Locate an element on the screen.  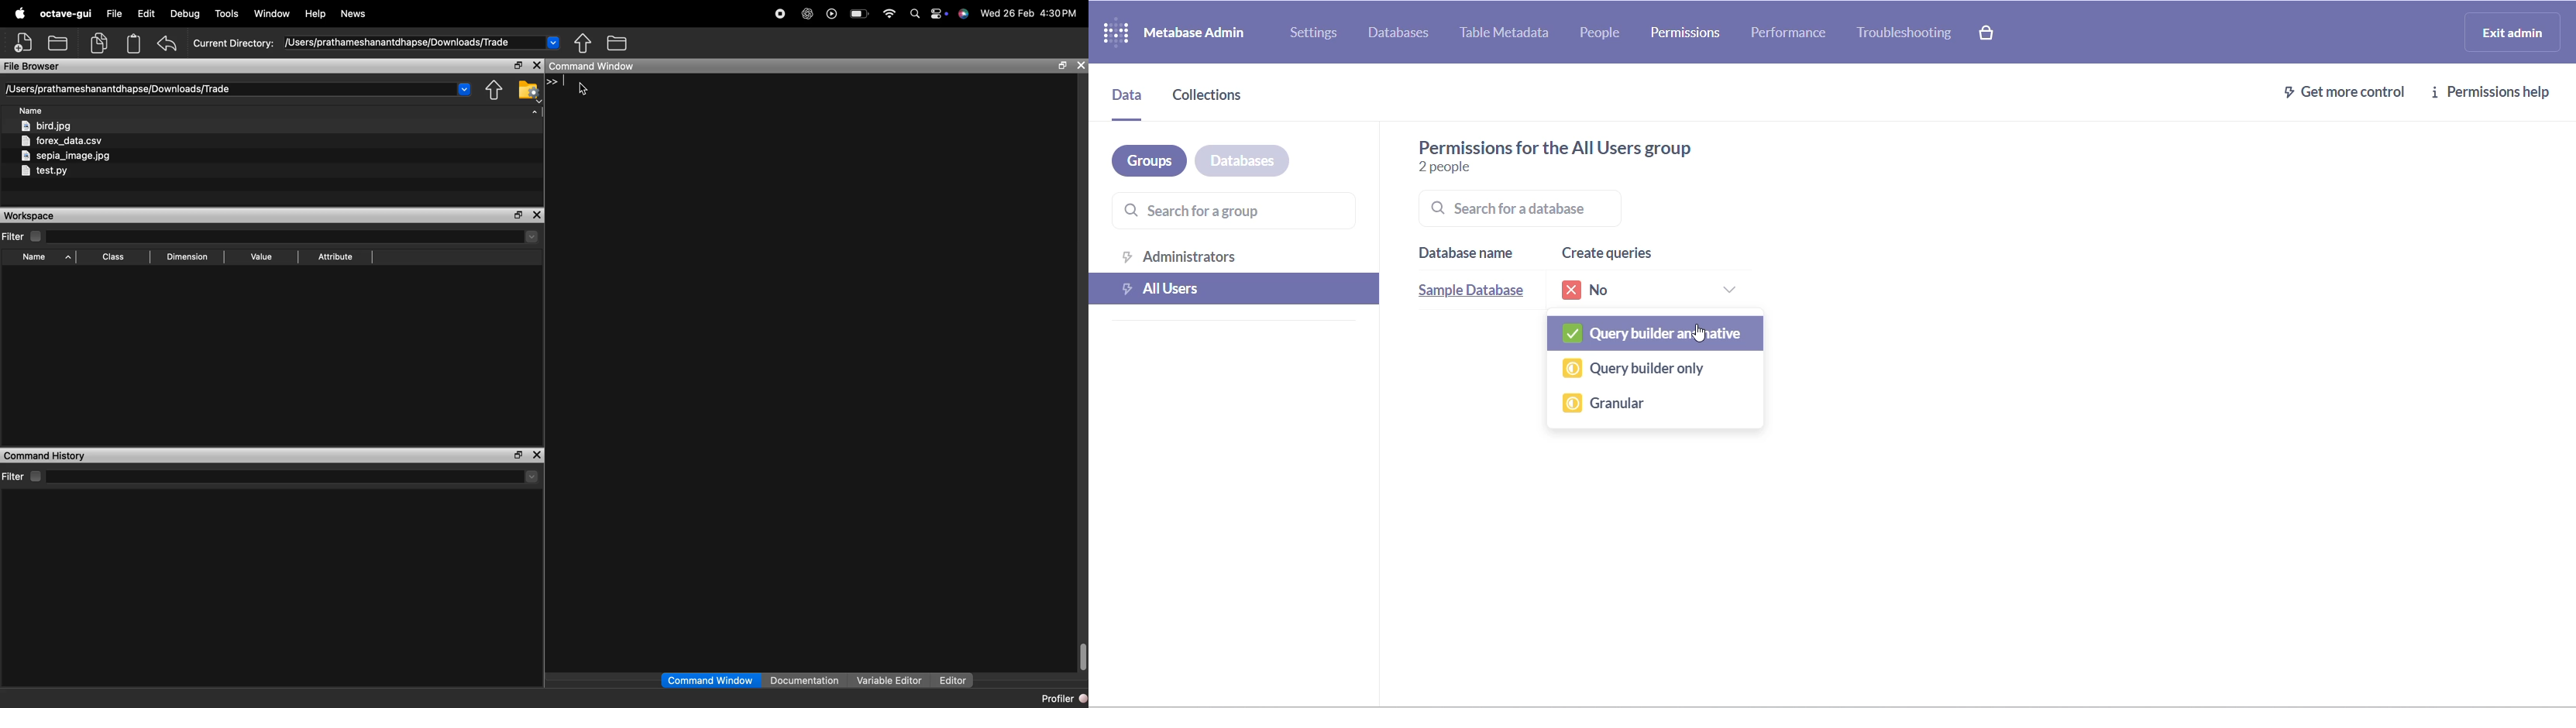
text is located at coordinates (1590, 148).